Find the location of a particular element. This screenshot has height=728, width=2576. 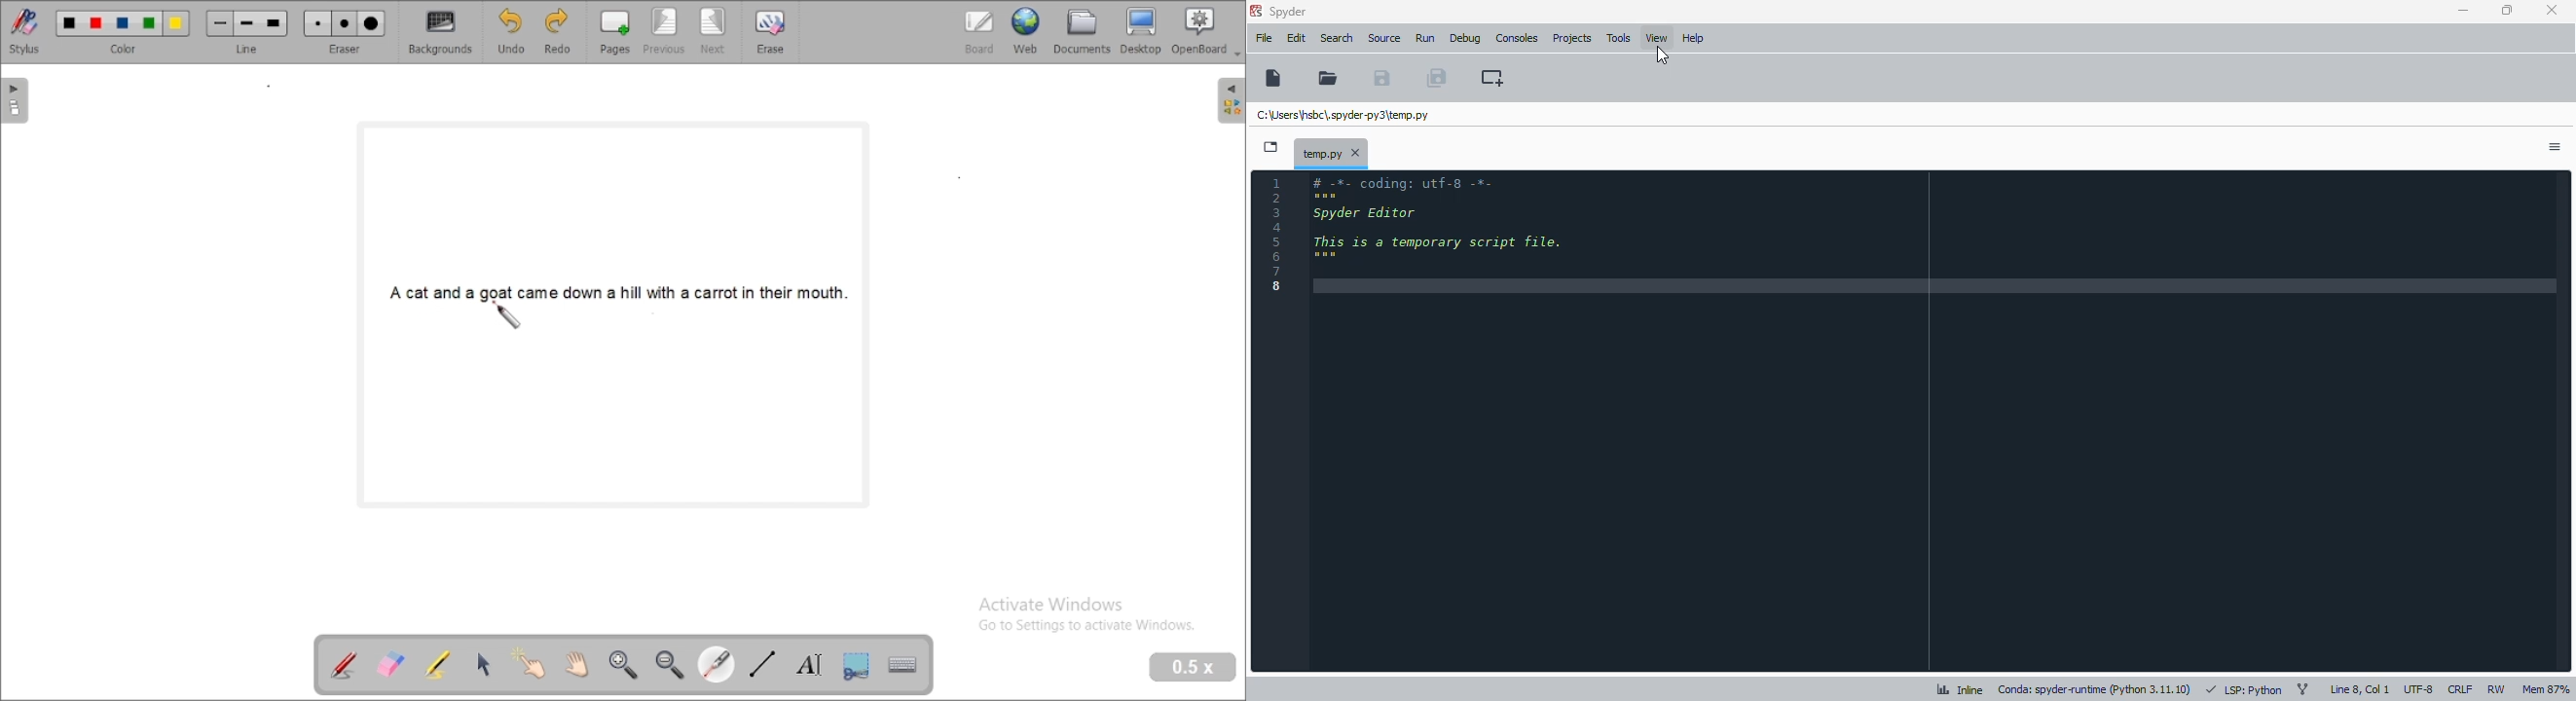

line 8, col 1 is located at coordinates (2360, 689).